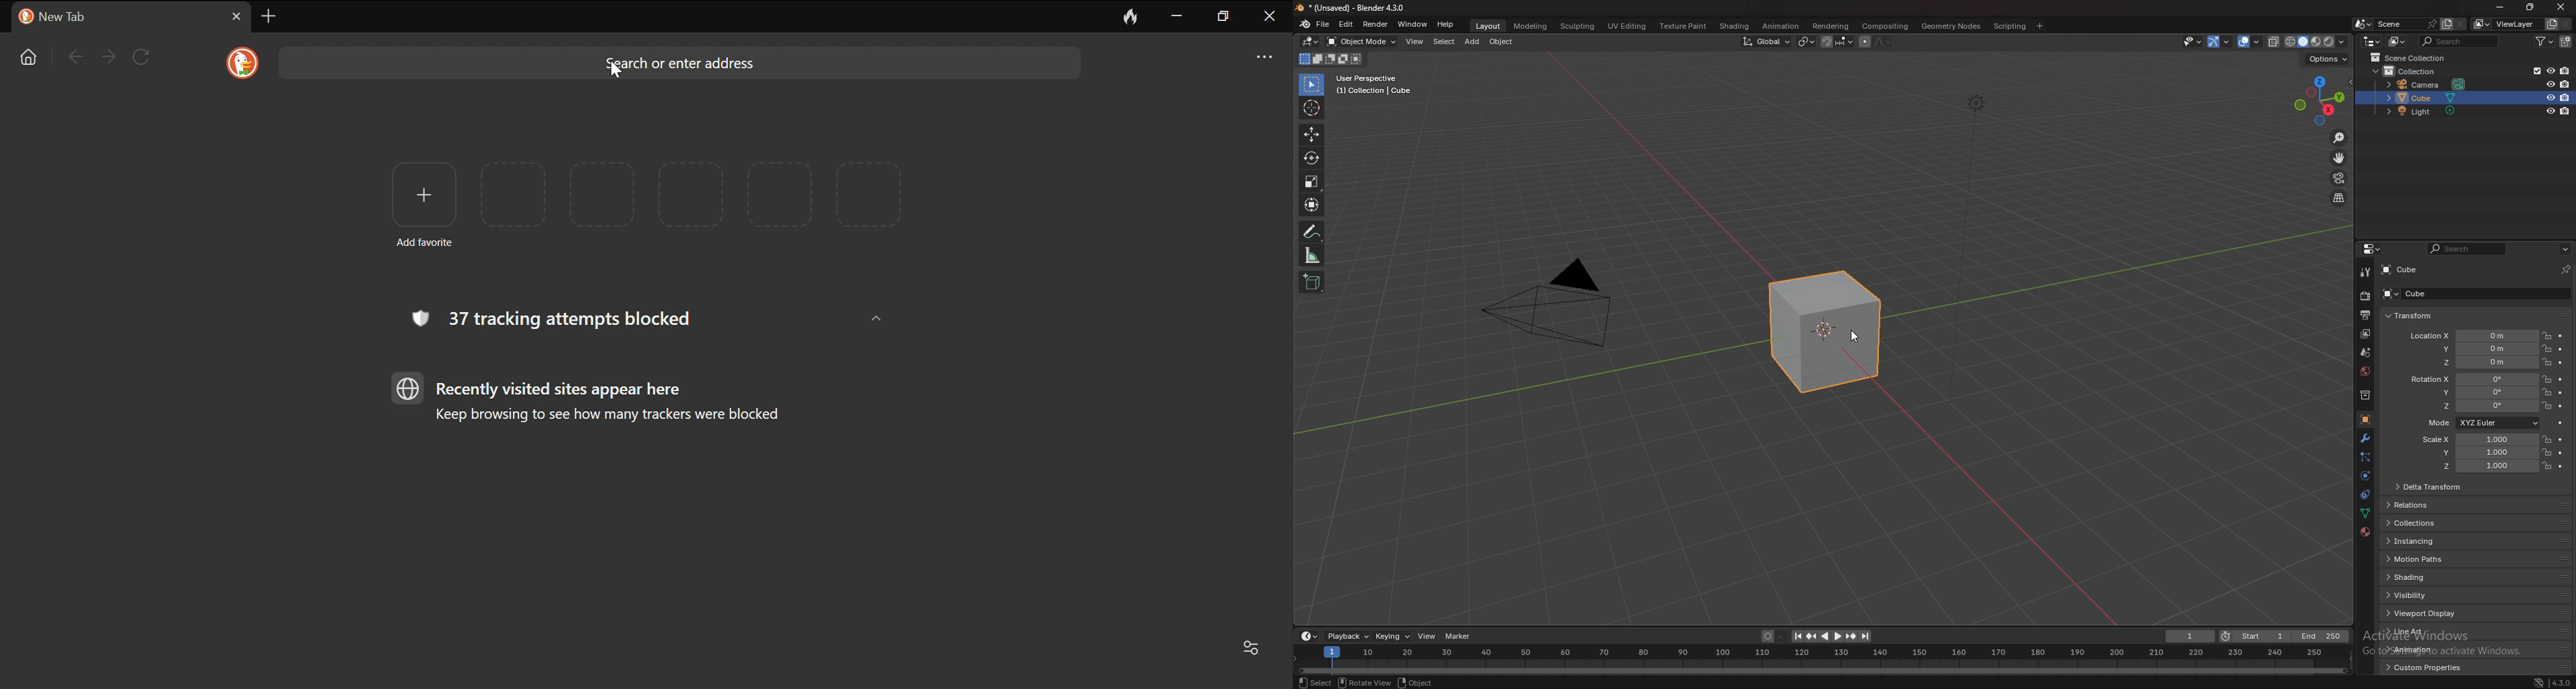 The width and height of the screenshot is (2576, 700). Describe the element at coordinates (2340, 138) in the screenshot. I see `zoom` at that location.